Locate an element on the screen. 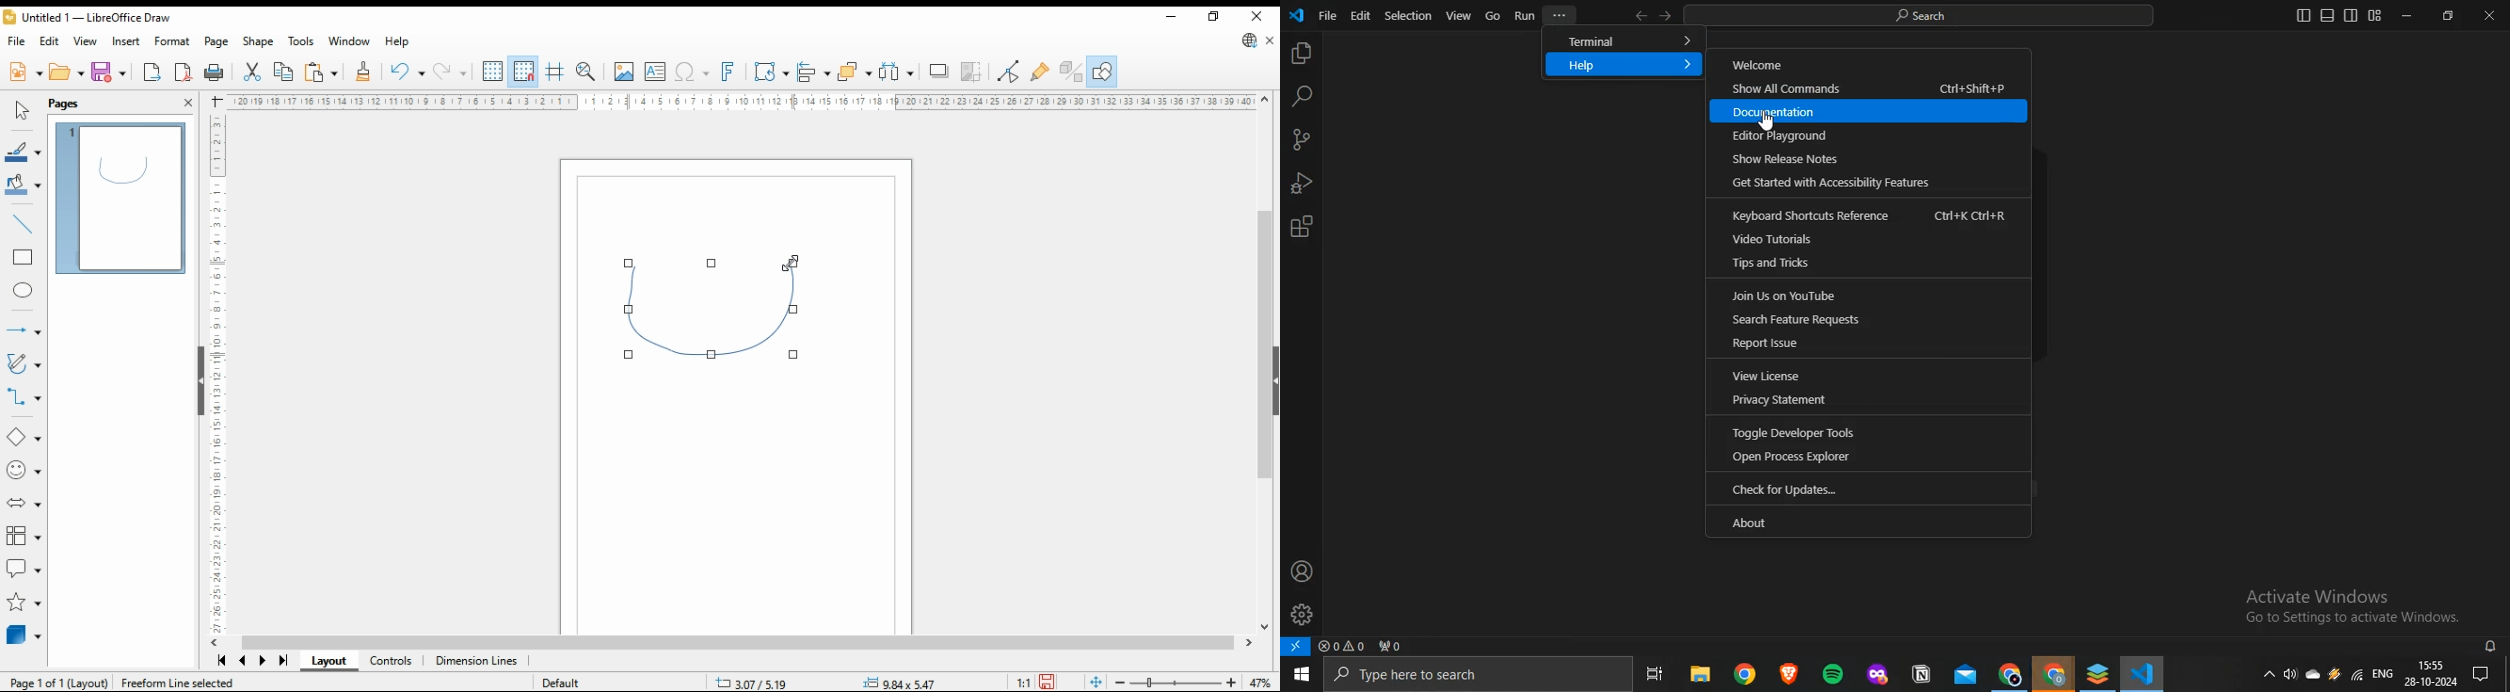 The height and width of the screenshot is (700, 2520). pages is located at coordinates (65, 104).